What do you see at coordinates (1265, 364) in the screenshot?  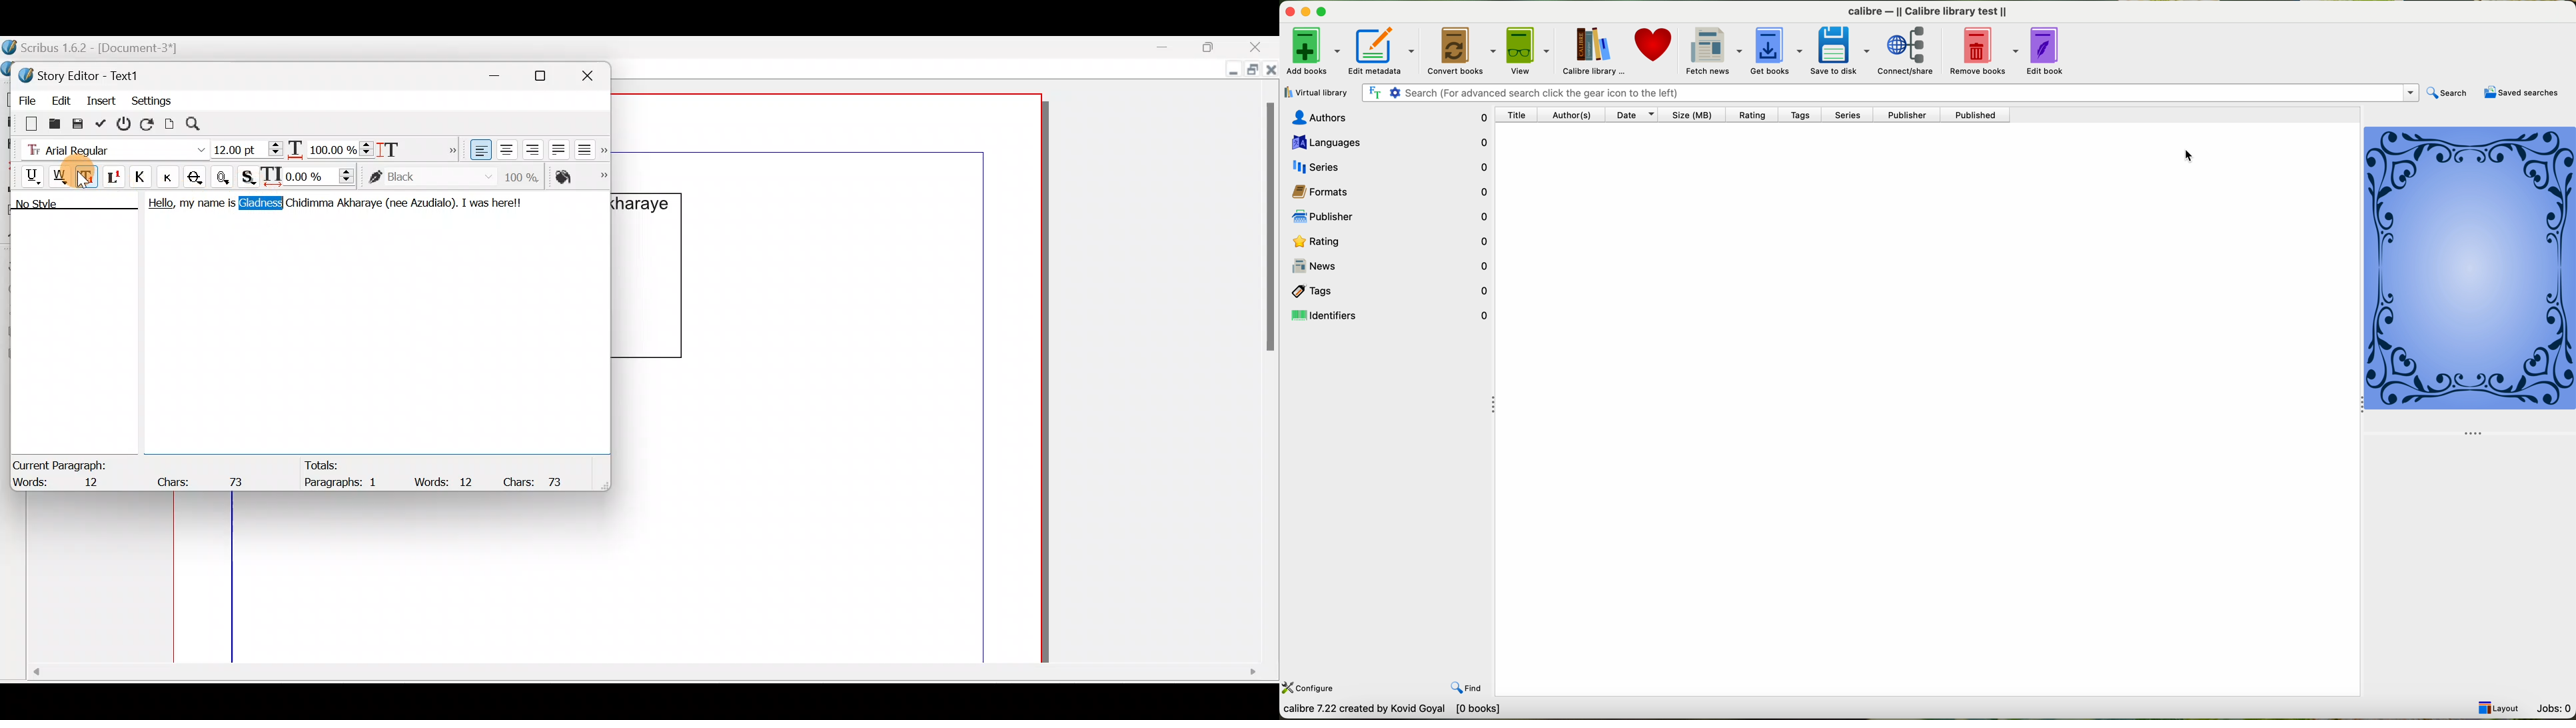 I see `Scroll bar` at bounding box center [1265, 364].